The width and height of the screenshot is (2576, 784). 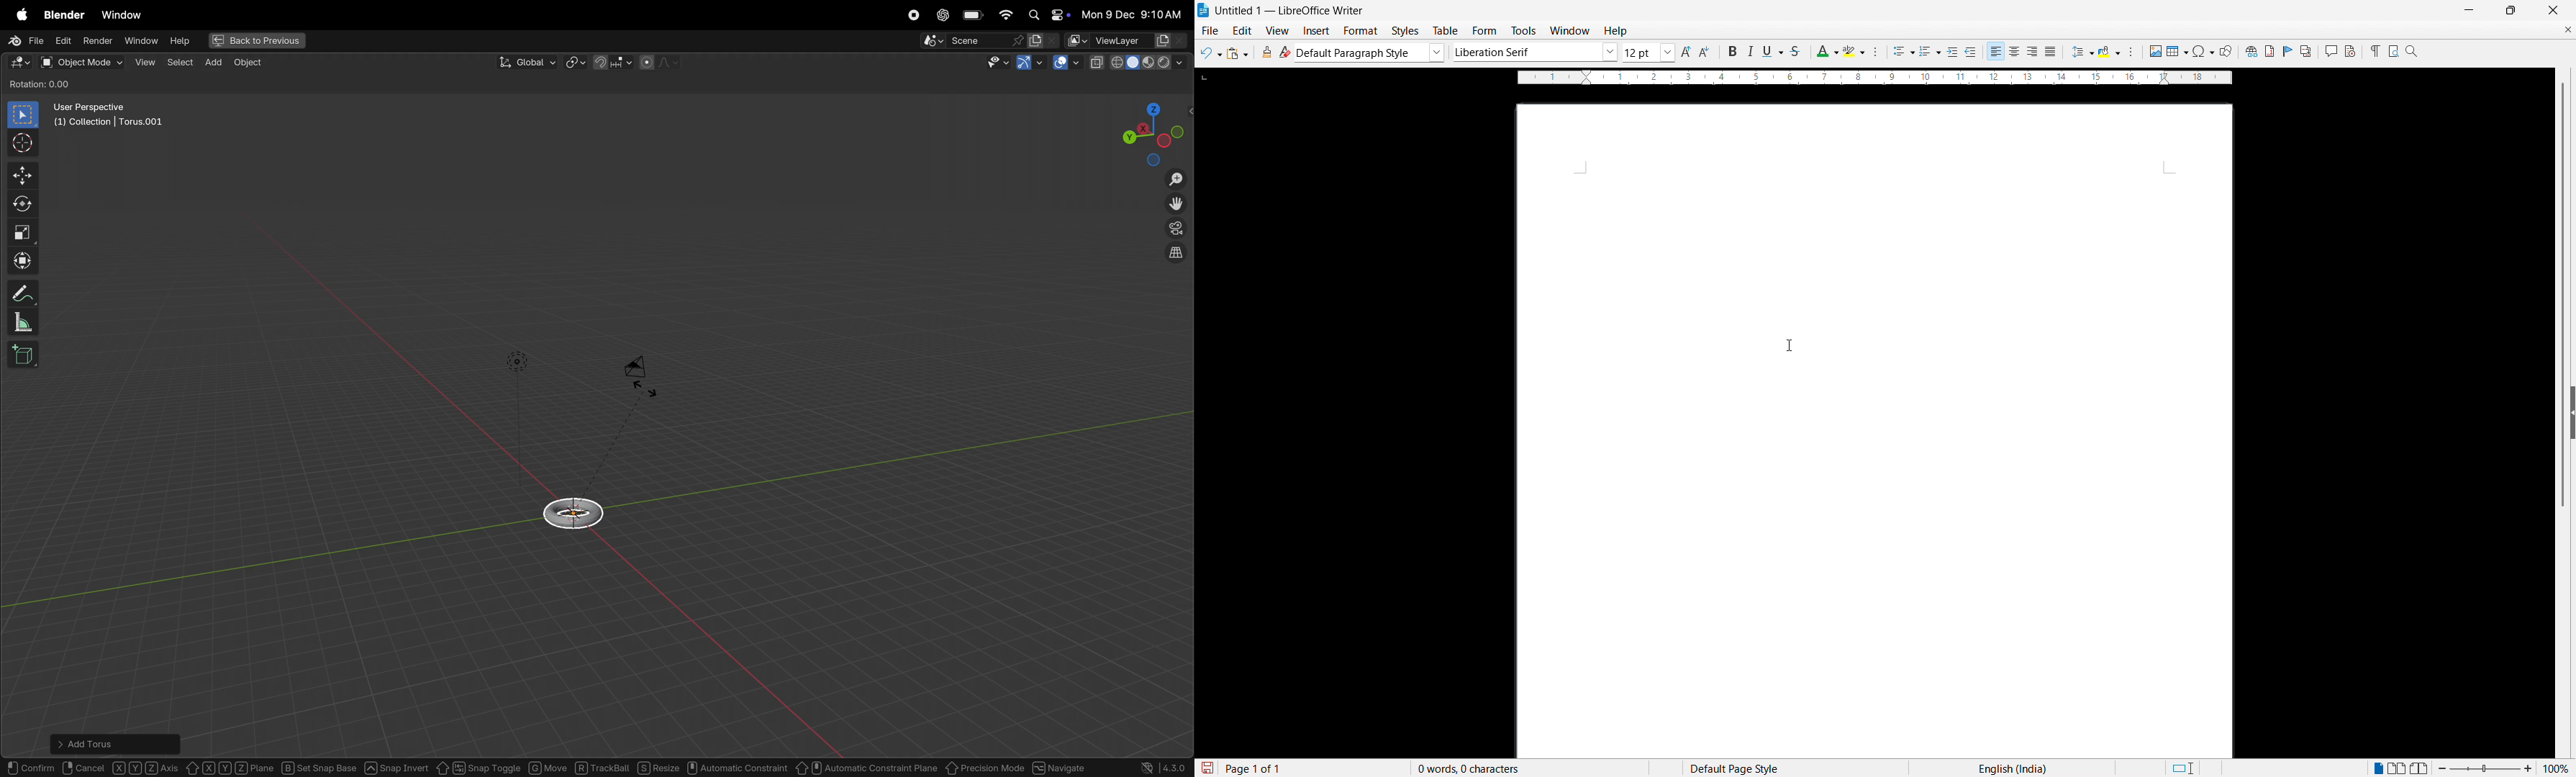 What do you see at coordinates (24, 115) in the screenshot?
I see `select` at bounding box center [24, 115].